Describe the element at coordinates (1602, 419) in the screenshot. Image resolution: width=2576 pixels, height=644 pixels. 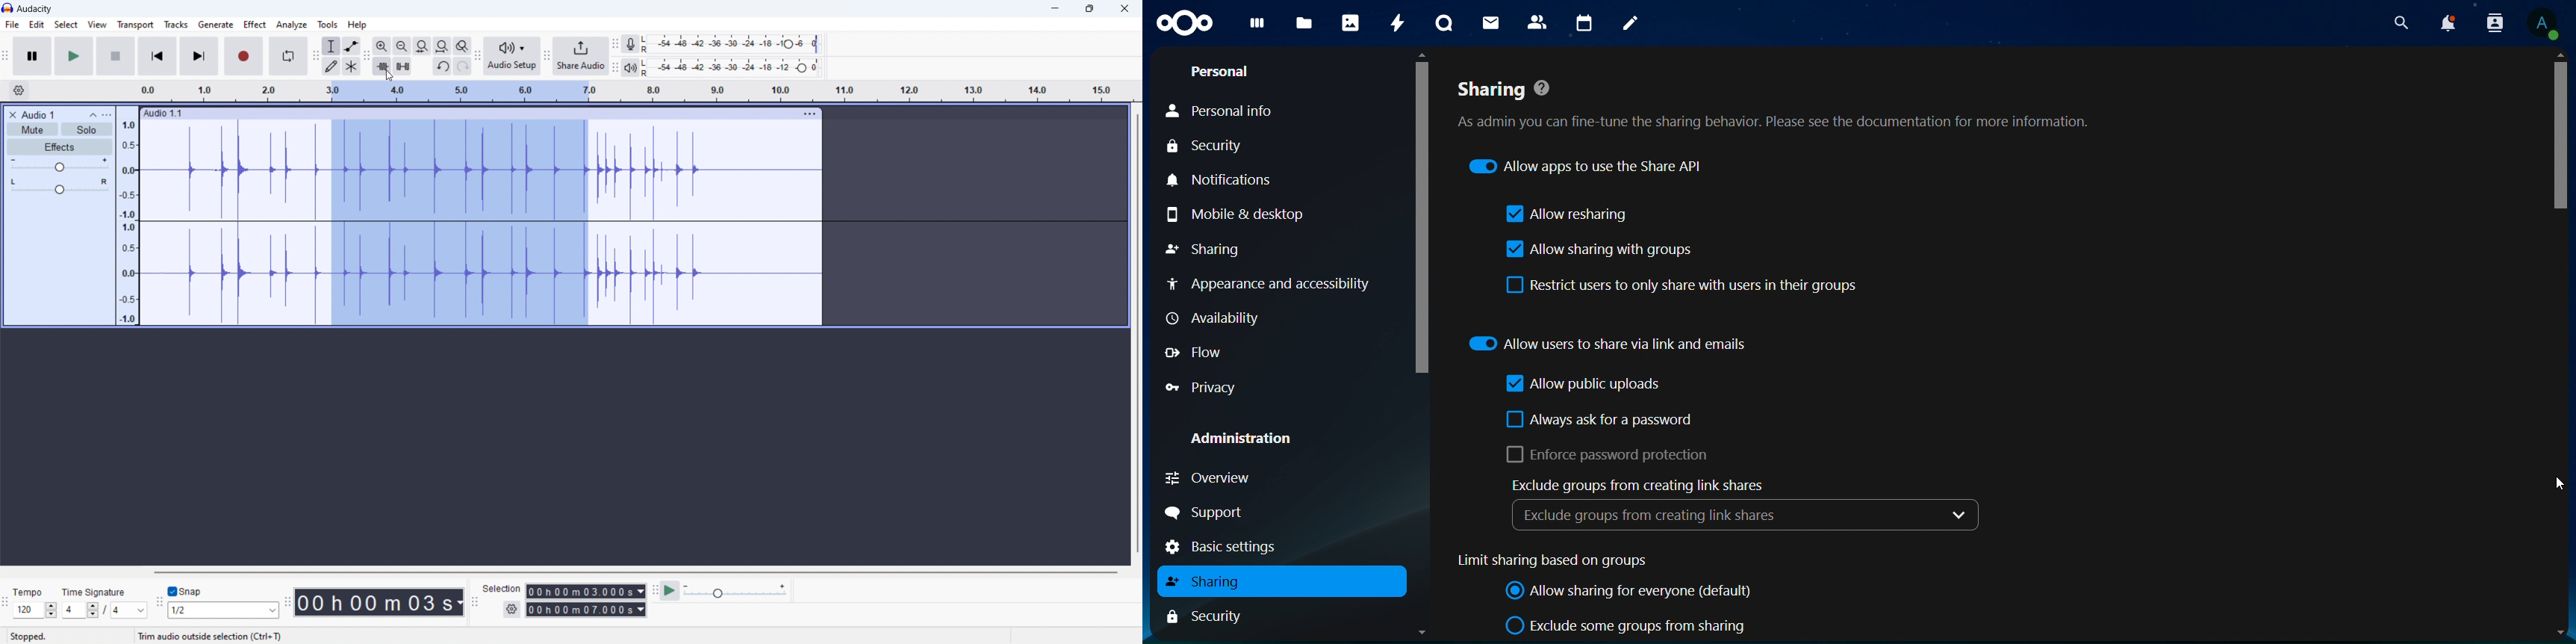
I see `always ask for a password` at that location.